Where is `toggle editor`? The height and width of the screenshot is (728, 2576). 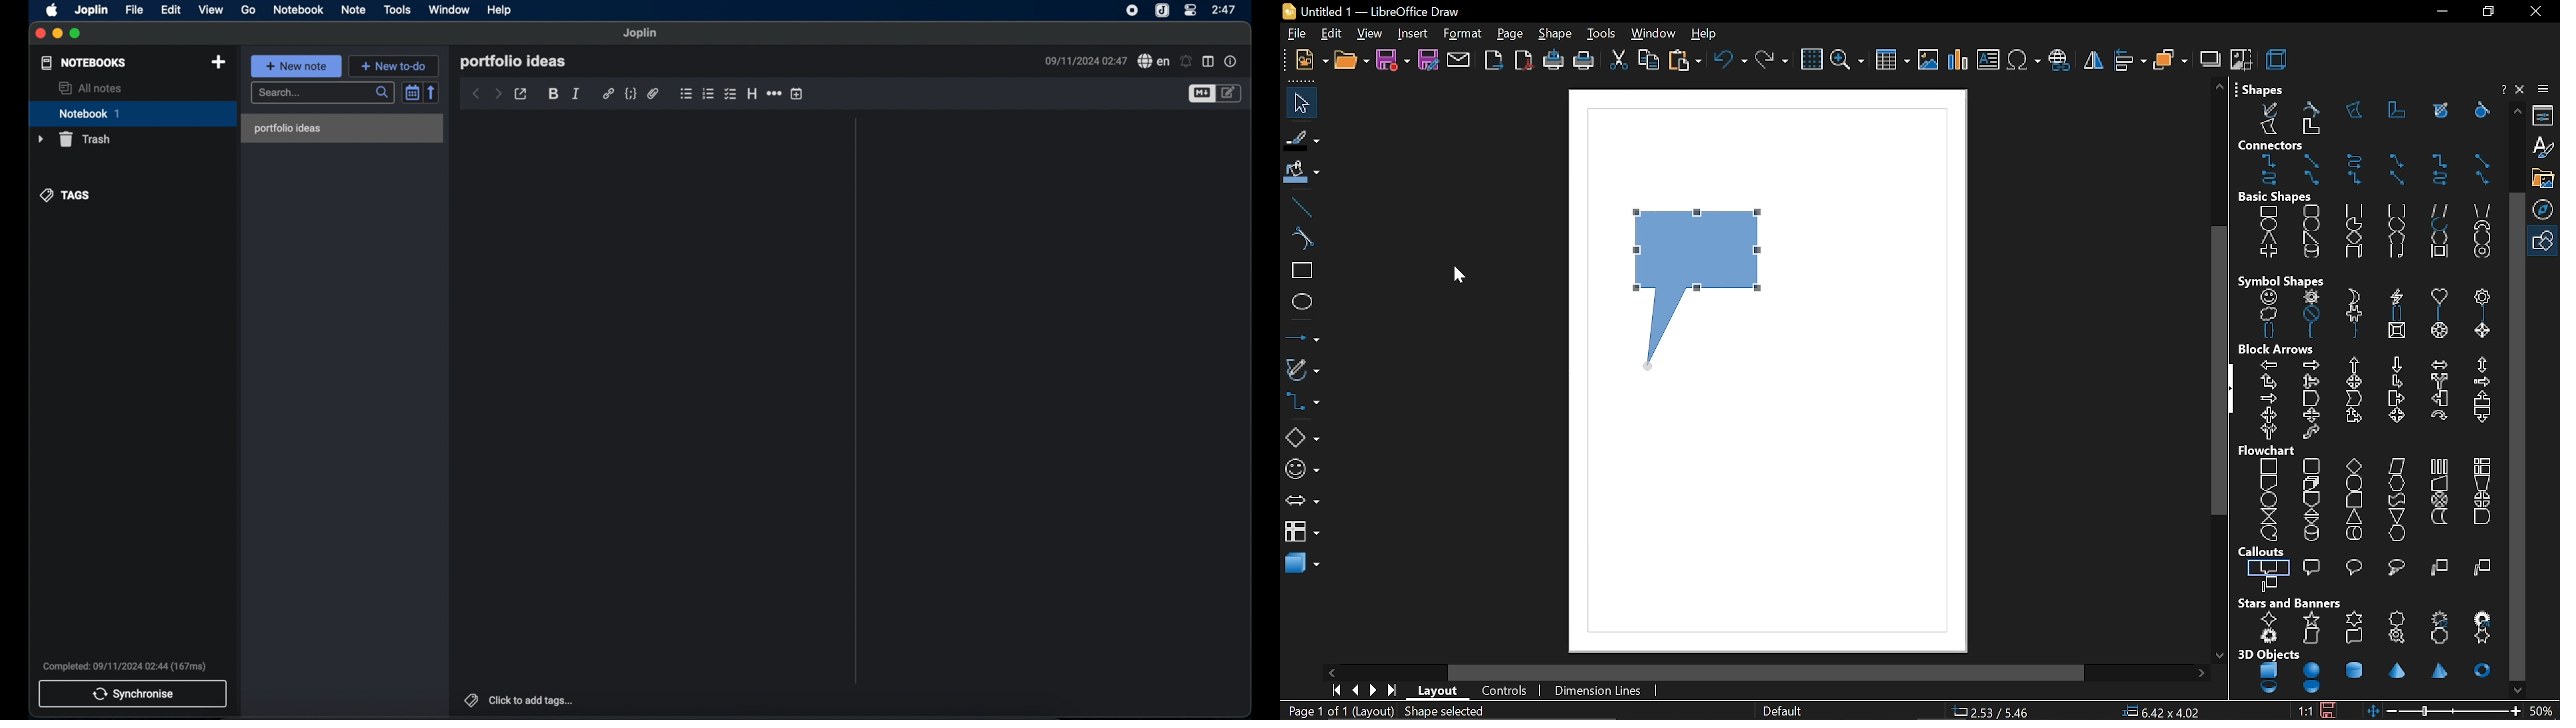
toggle editor is located at coordinates (1200, 94).